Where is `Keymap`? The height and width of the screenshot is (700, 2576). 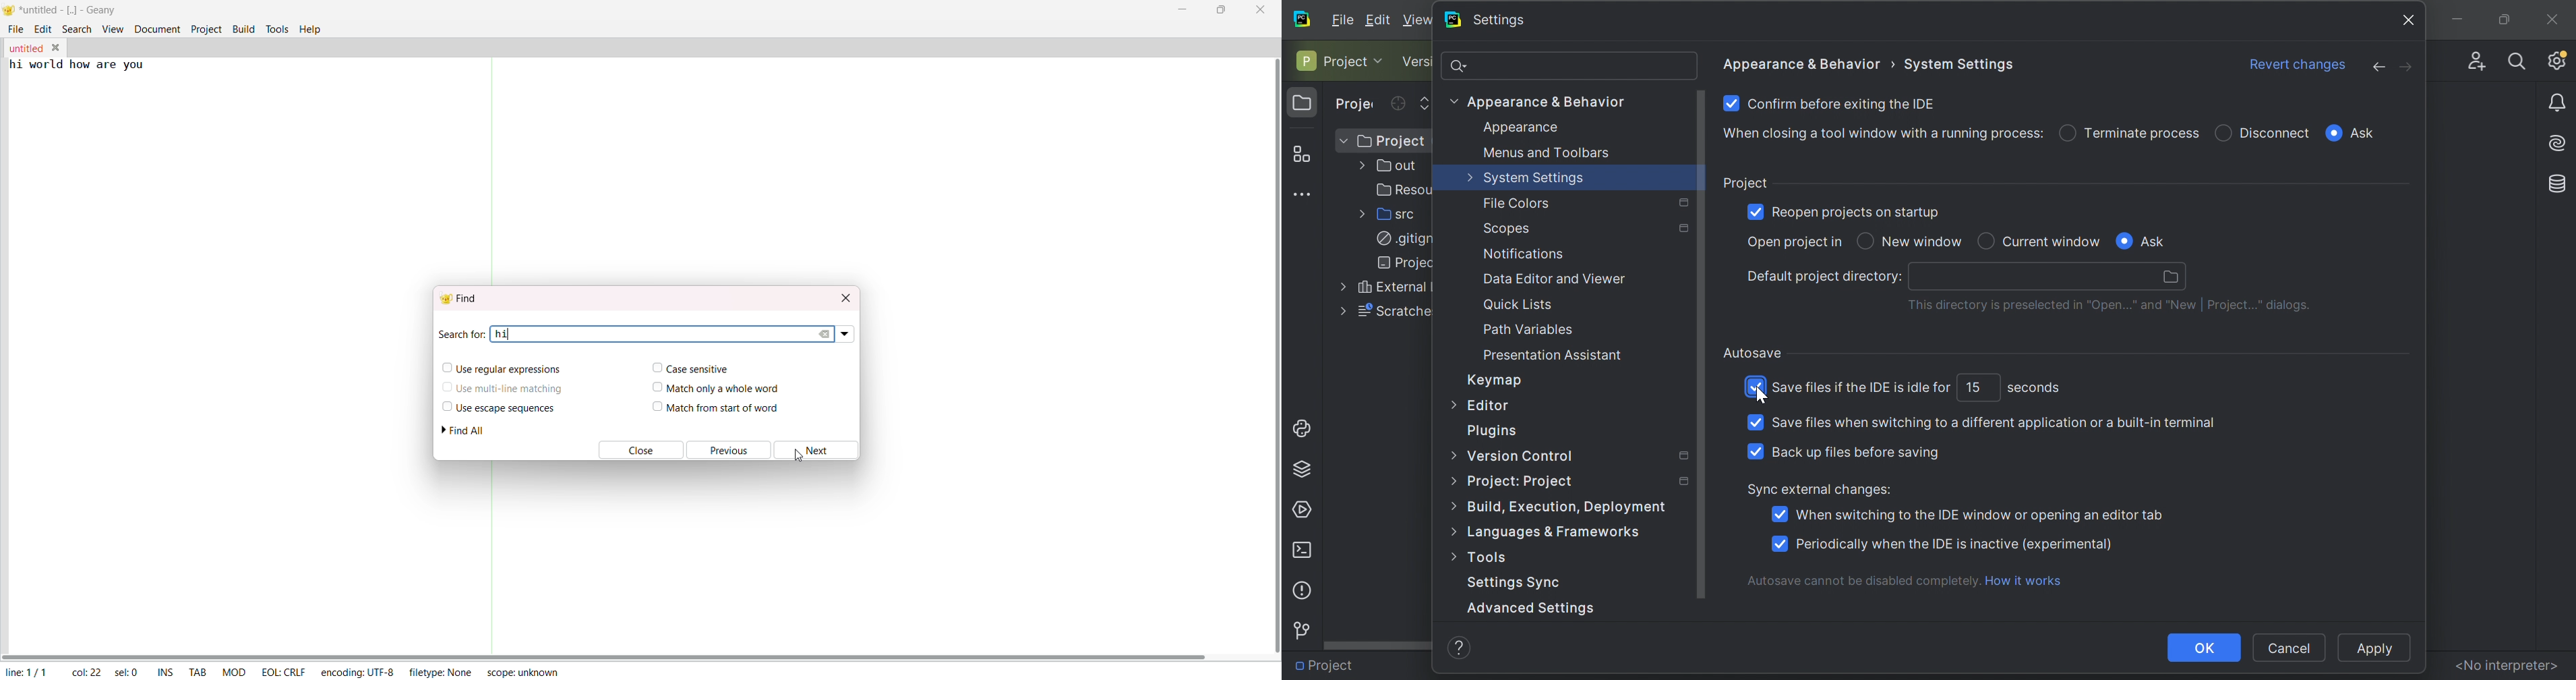 Keymap is located at coordinates (1497, 380).